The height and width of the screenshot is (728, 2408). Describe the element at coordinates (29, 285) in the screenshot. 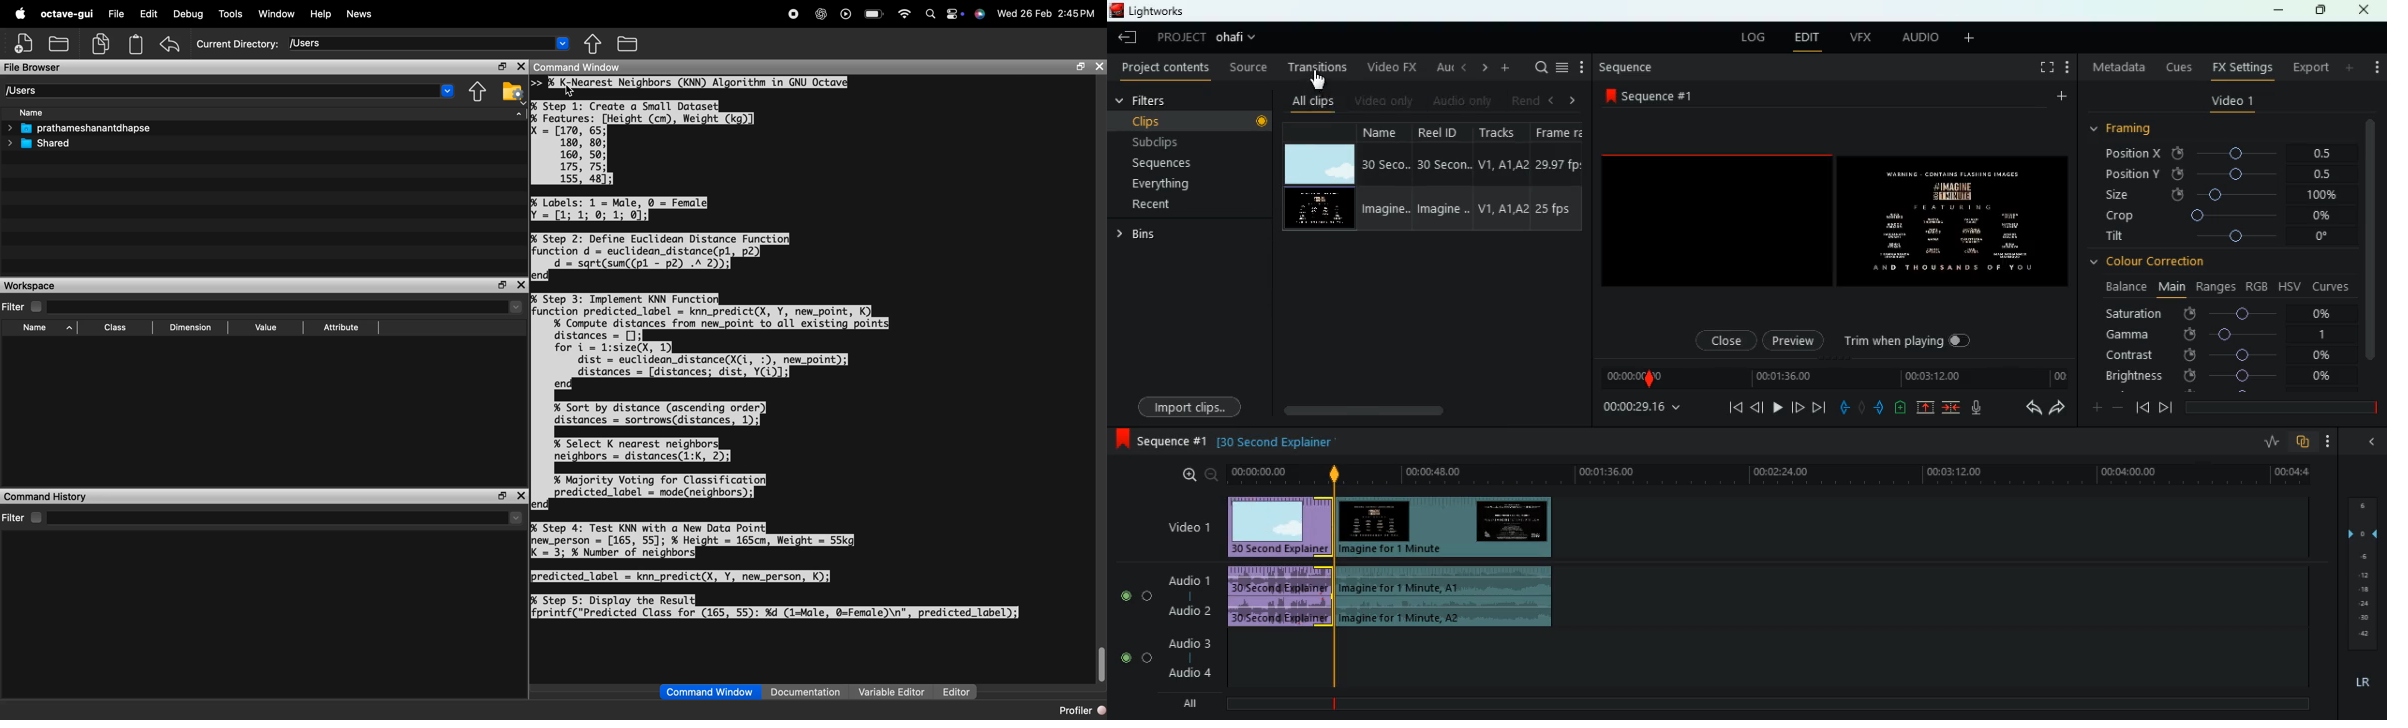

I see `Workspace` at that location.